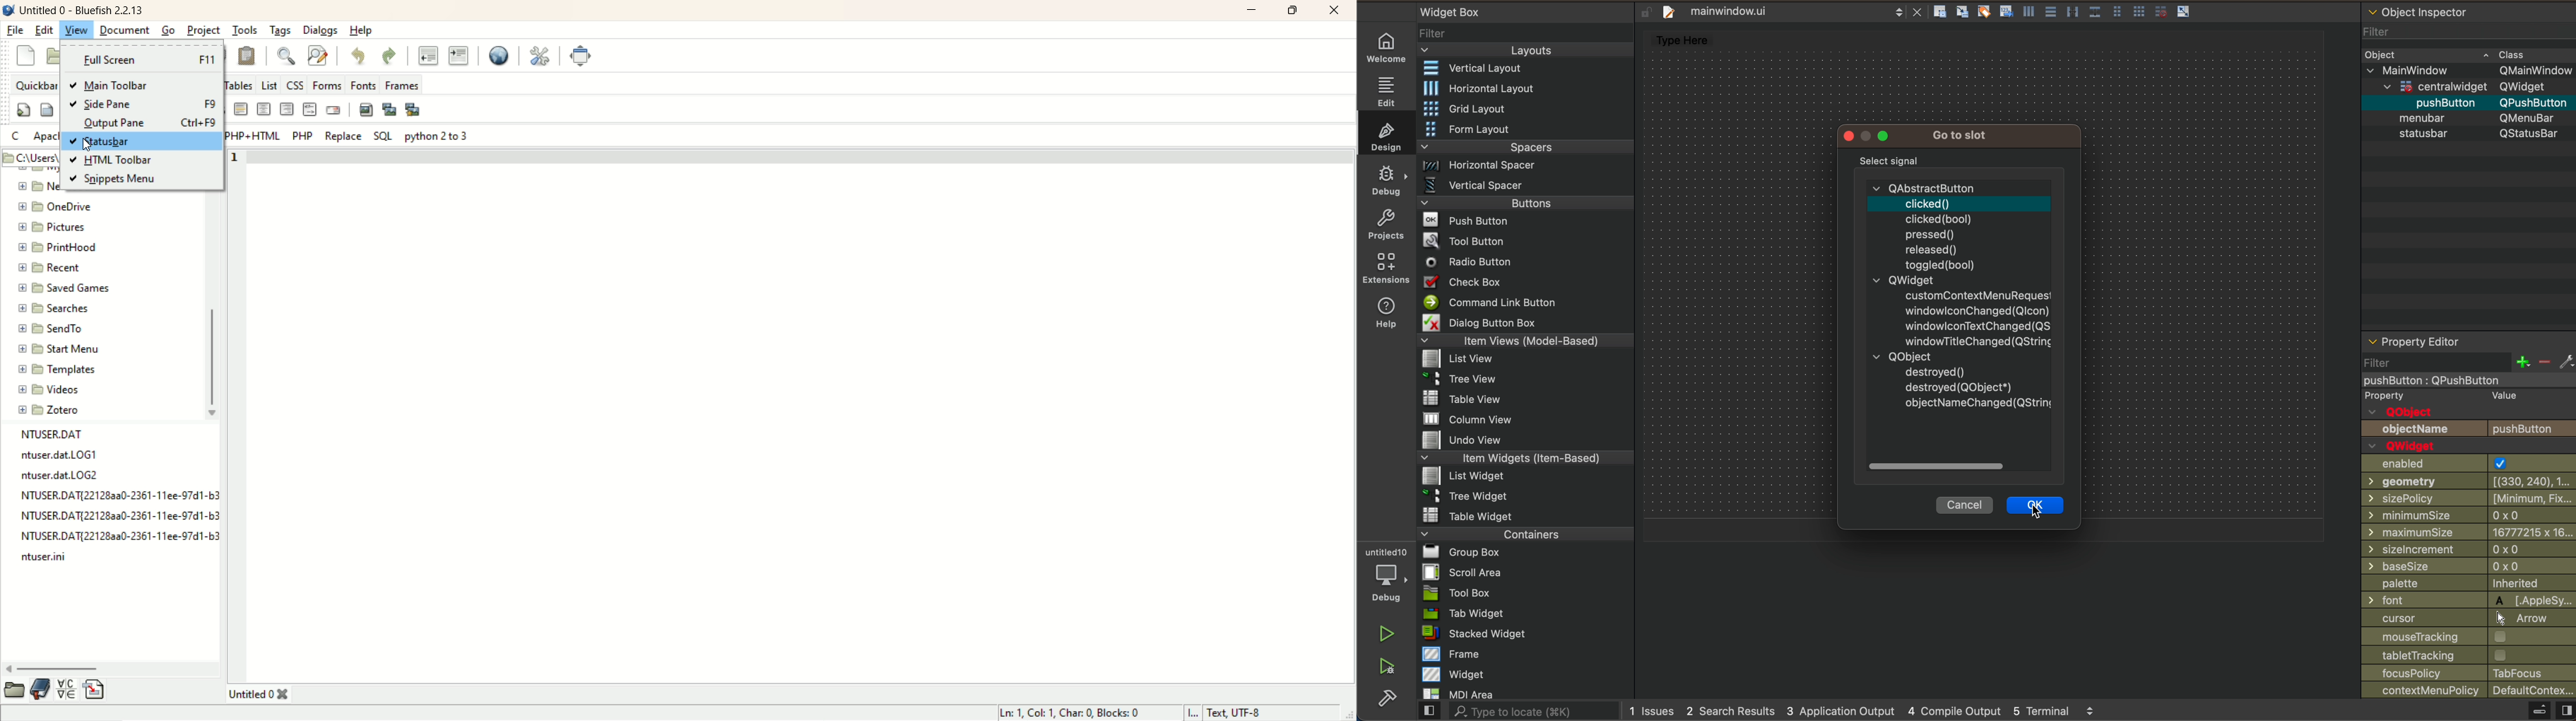  What do you see at coordinates (334, 110) in the screenshot?
I see `email` at bounding box center [334, 110].